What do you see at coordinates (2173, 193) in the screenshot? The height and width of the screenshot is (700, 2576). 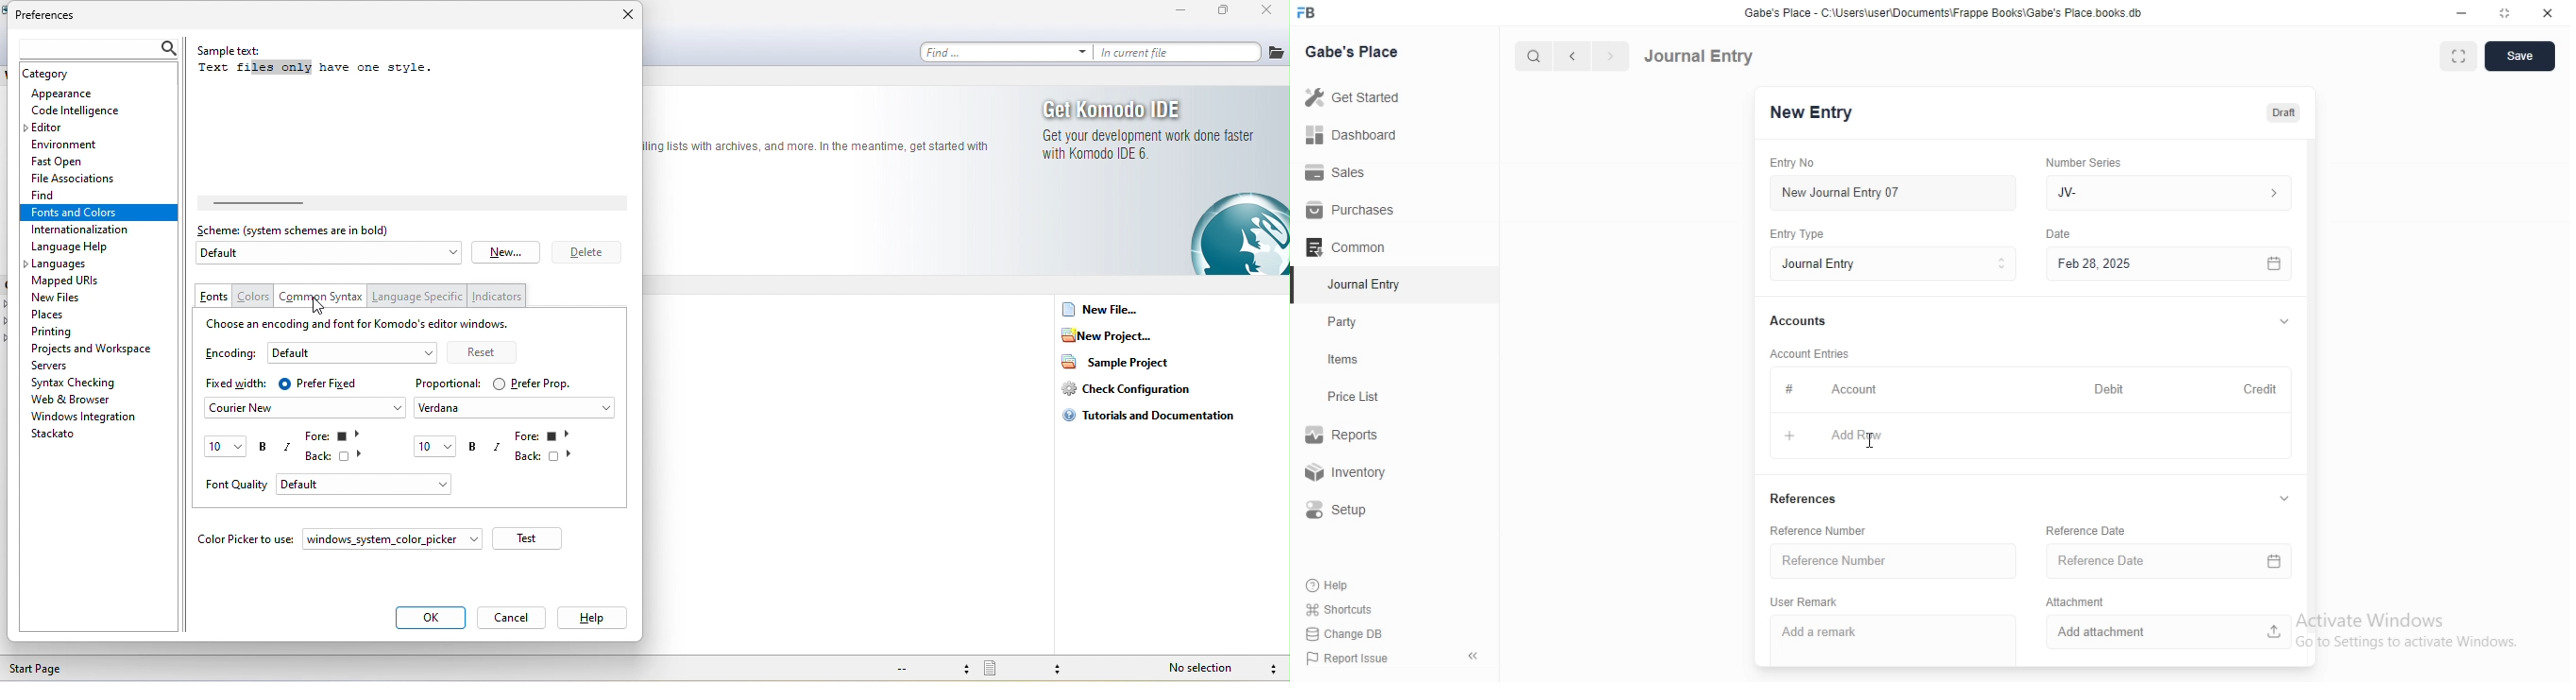 I see `JV-` at bounding box center [2173, 193].